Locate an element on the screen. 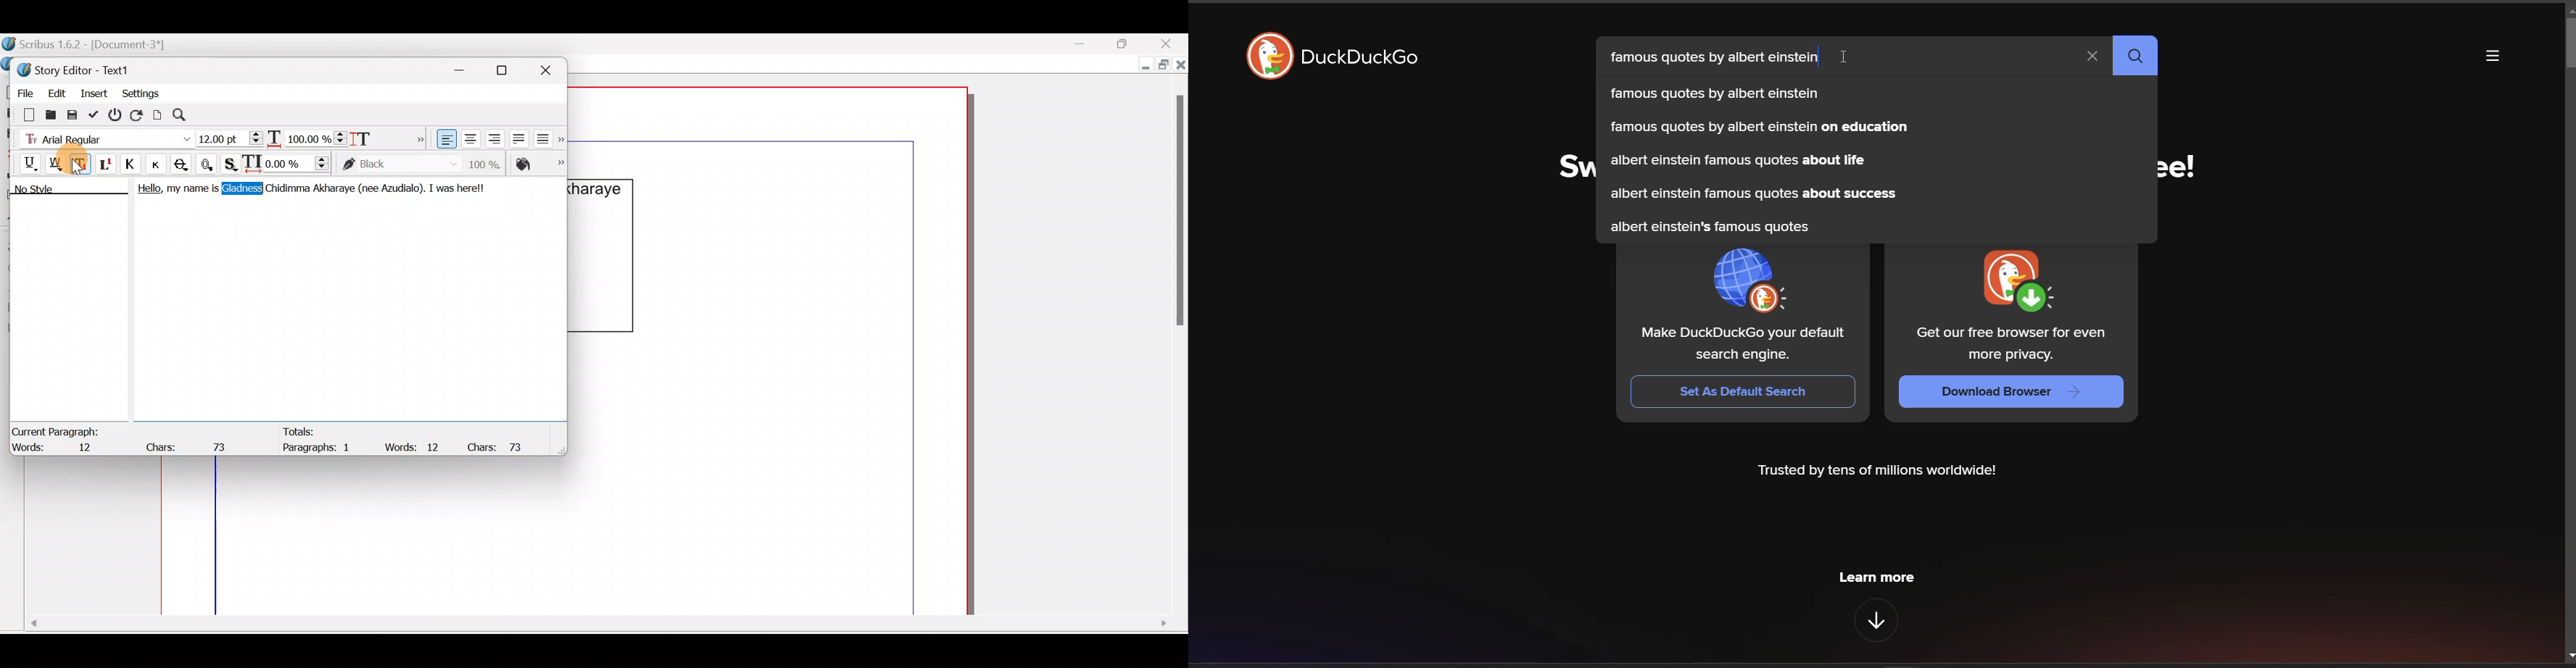 The height and width of the screenshot is (672, 2576). Words: 12 is located at coordinates (415, 447).